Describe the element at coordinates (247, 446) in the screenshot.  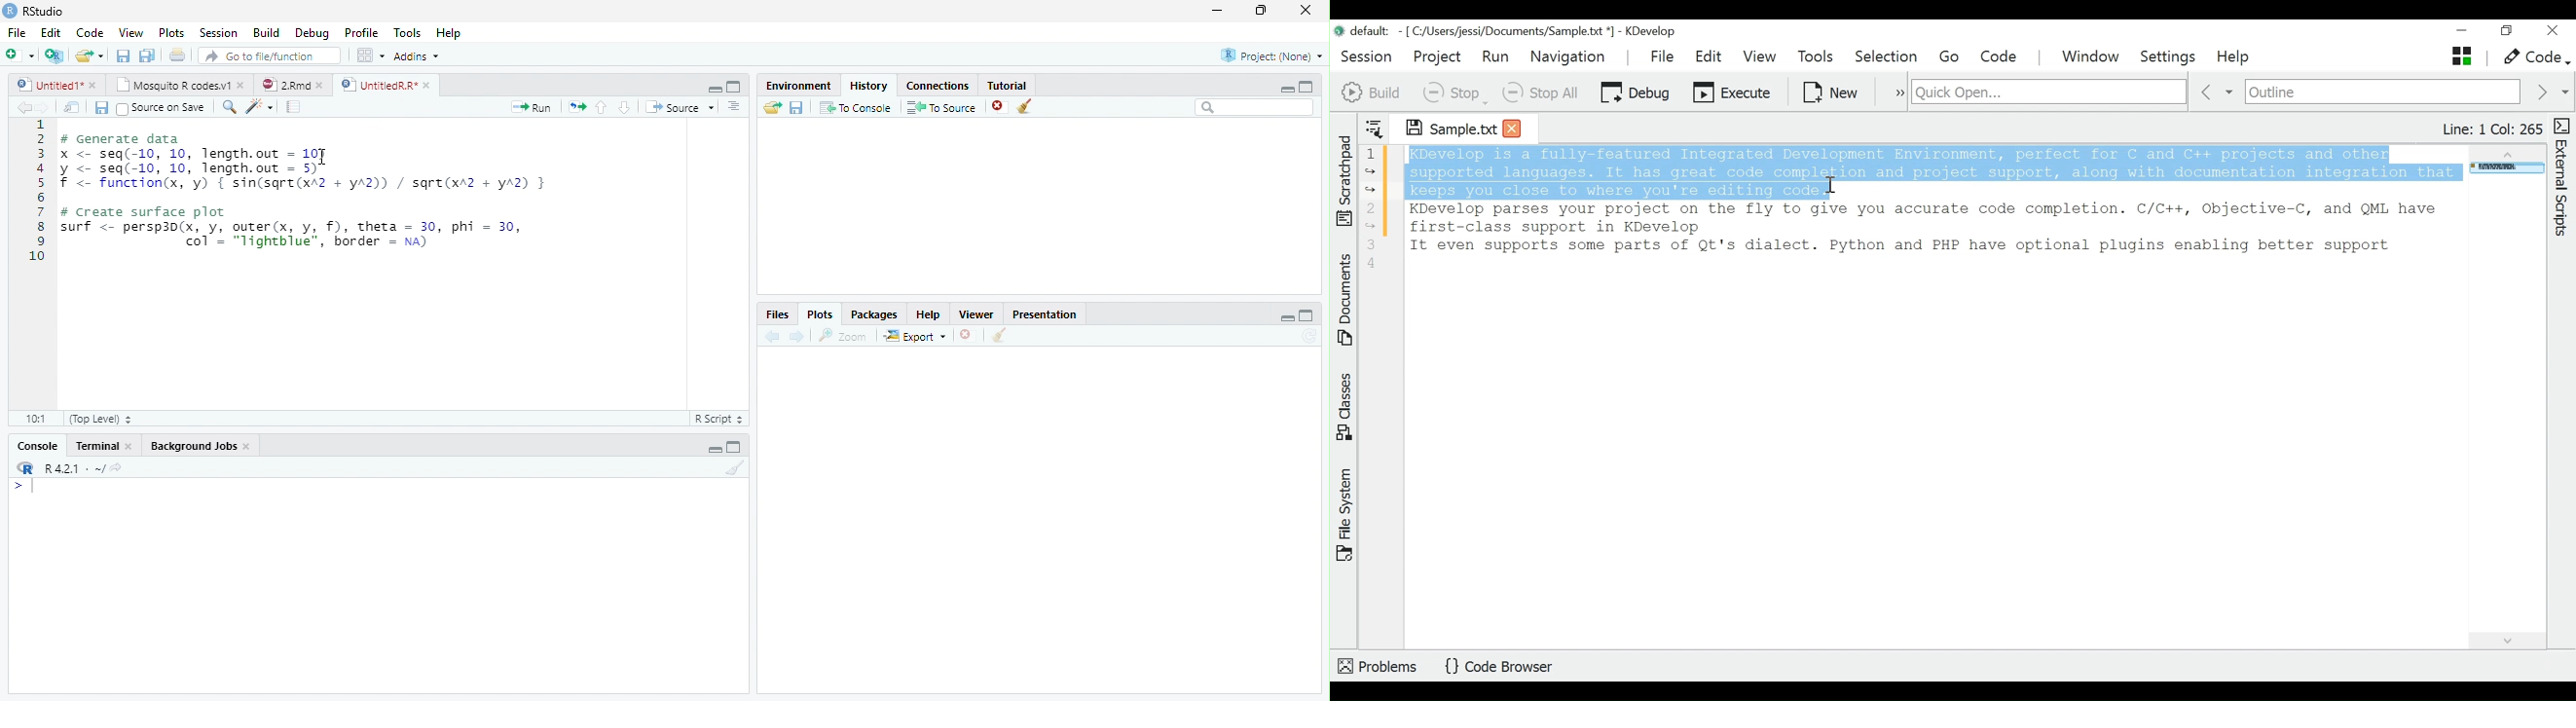
I see `Close` at that location.